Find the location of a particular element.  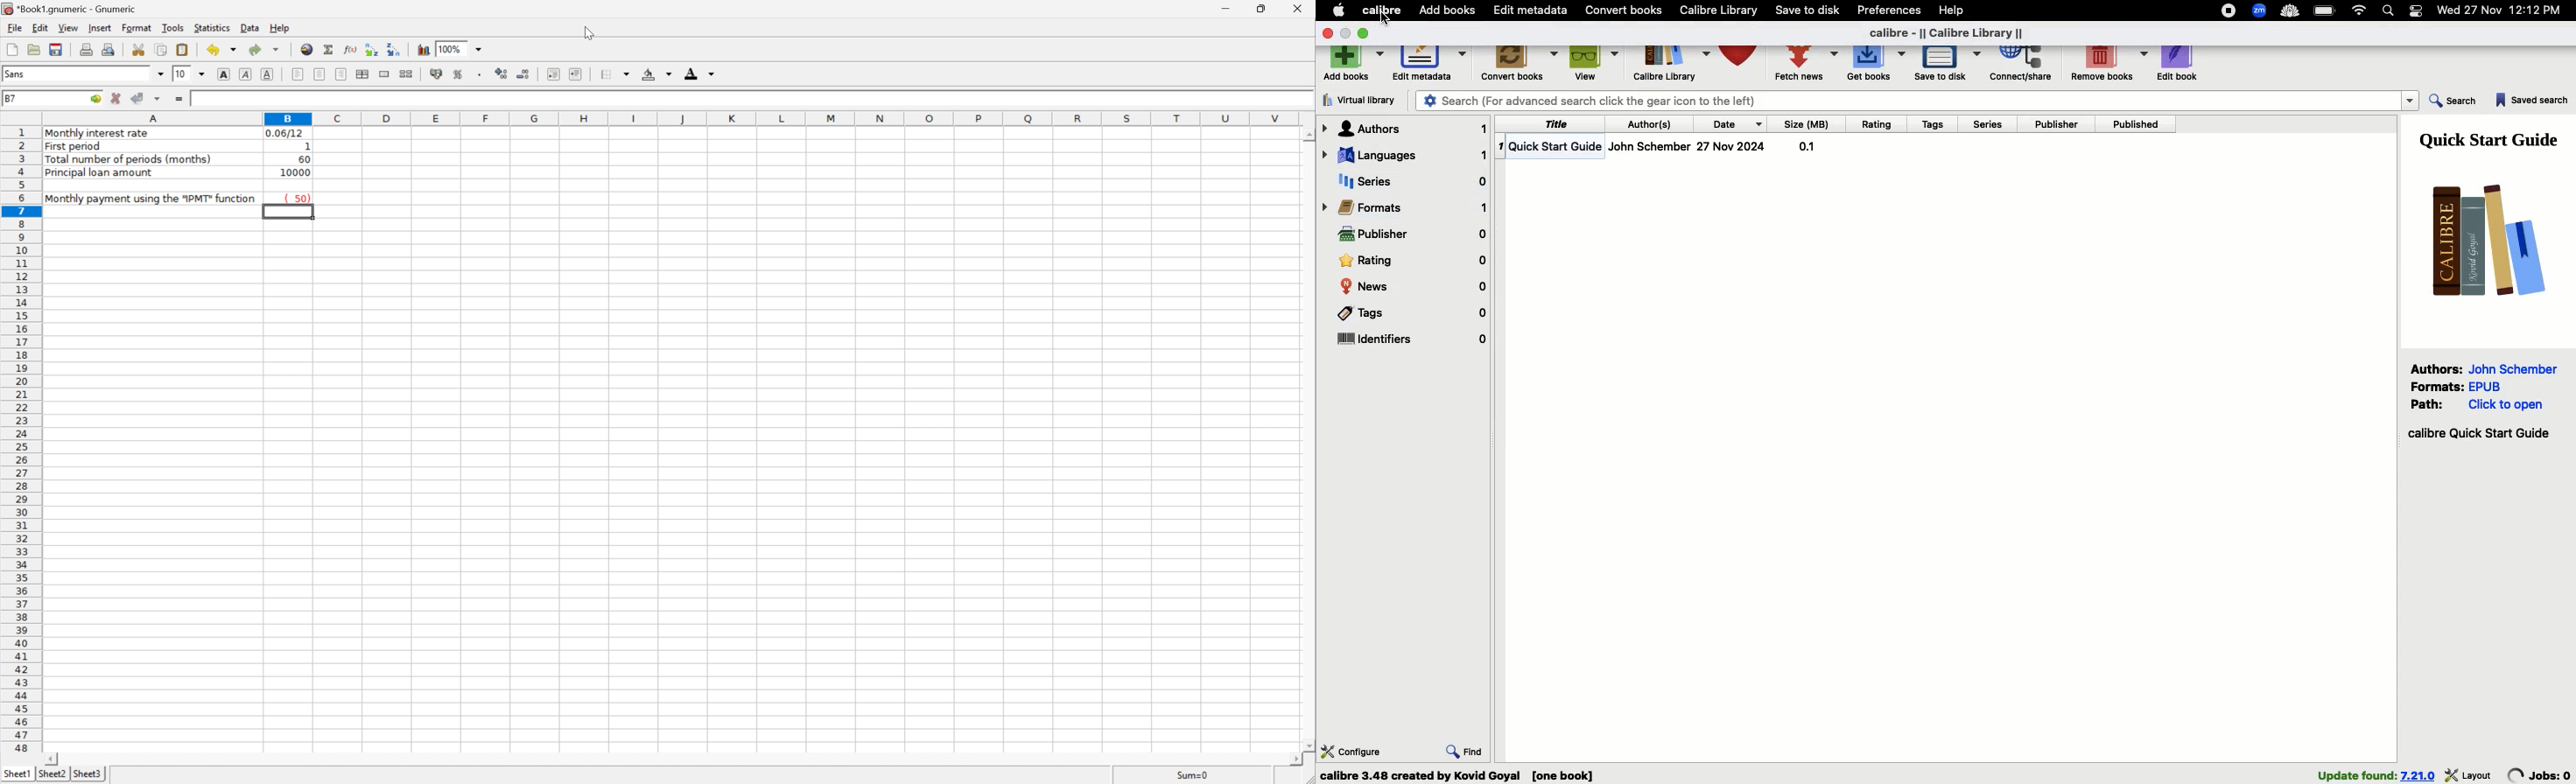

Start guide is located at coordinates (2478, 434).